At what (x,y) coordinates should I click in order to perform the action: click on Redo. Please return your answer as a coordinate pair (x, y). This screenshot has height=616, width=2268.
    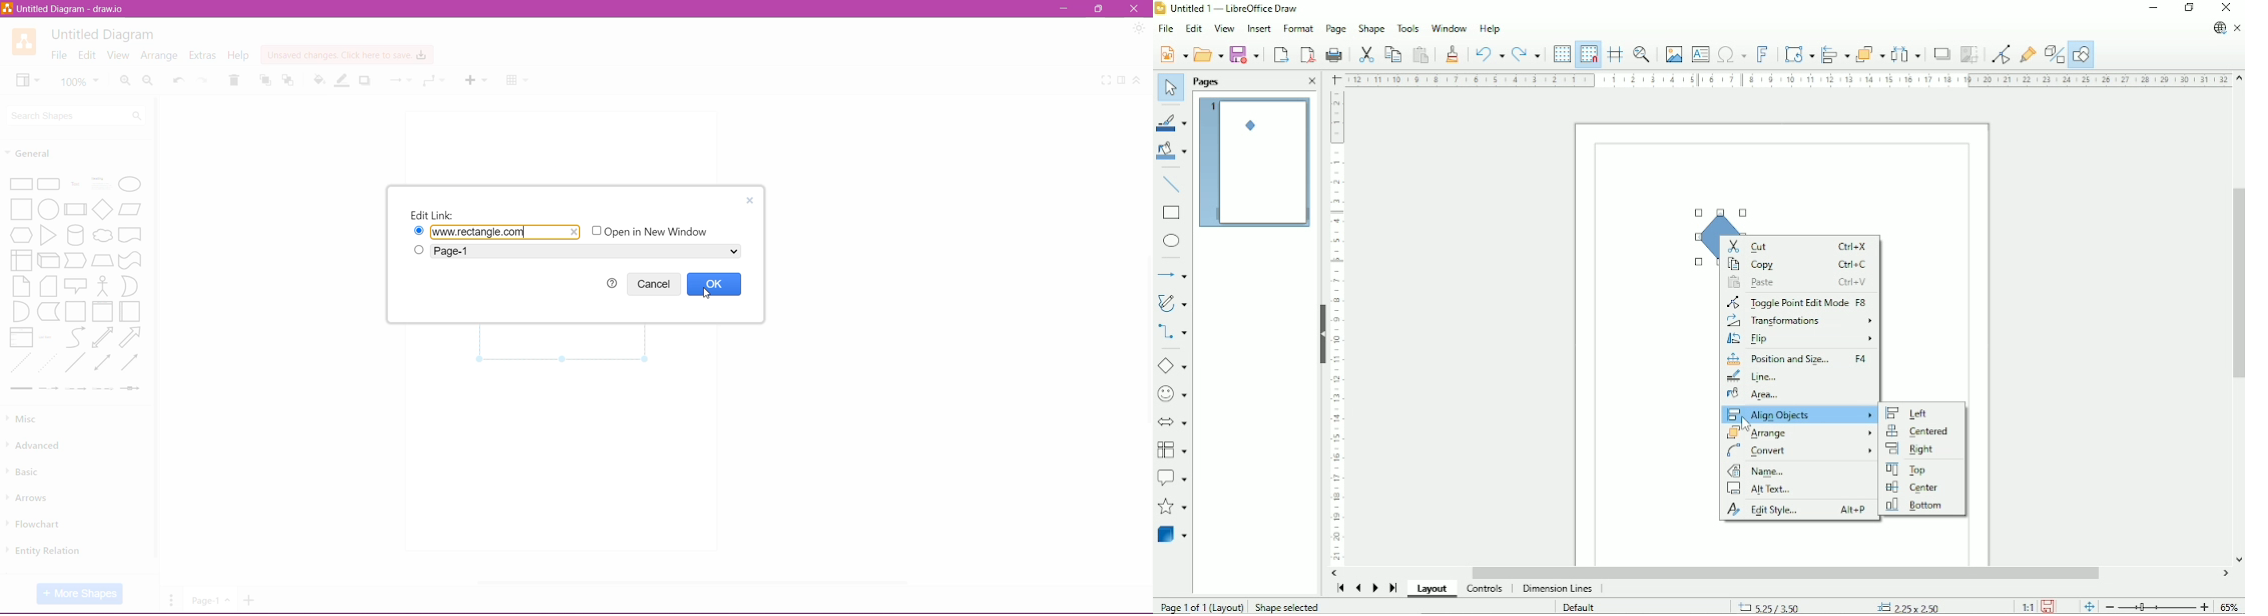
    Looking at the image, I should click on (1528, 53).